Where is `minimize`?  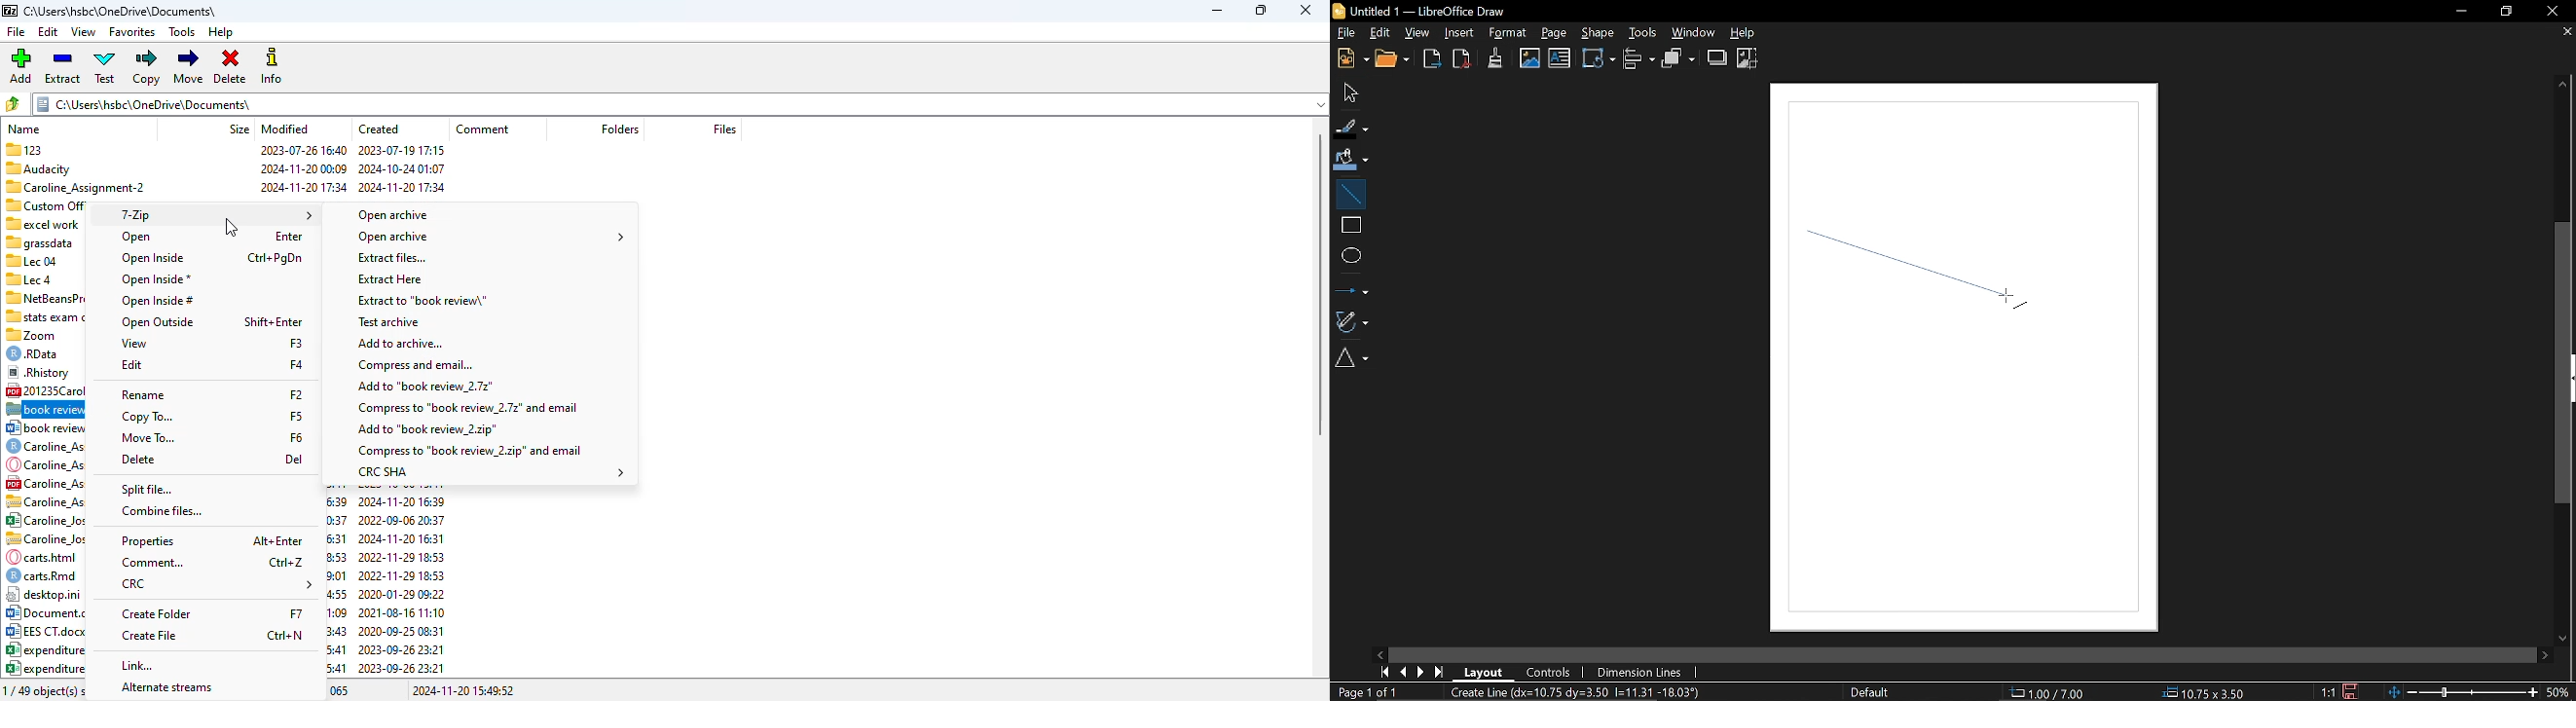
minimize is located at coordinates (1217, 11).